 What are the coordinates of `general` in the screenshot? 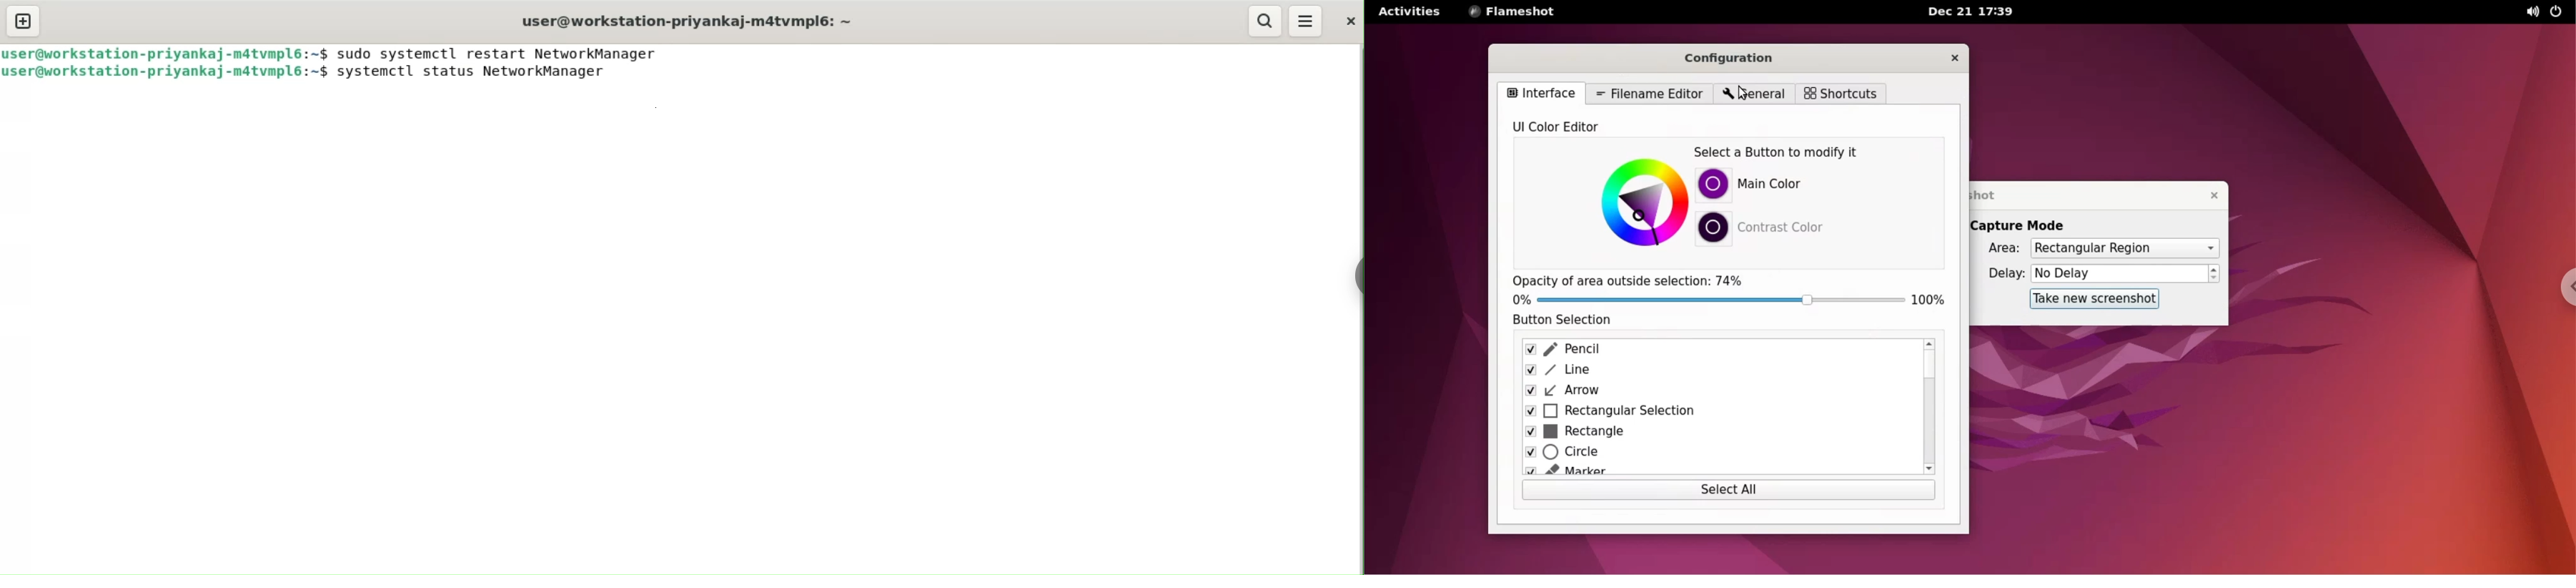 It's located at (1752, 94).